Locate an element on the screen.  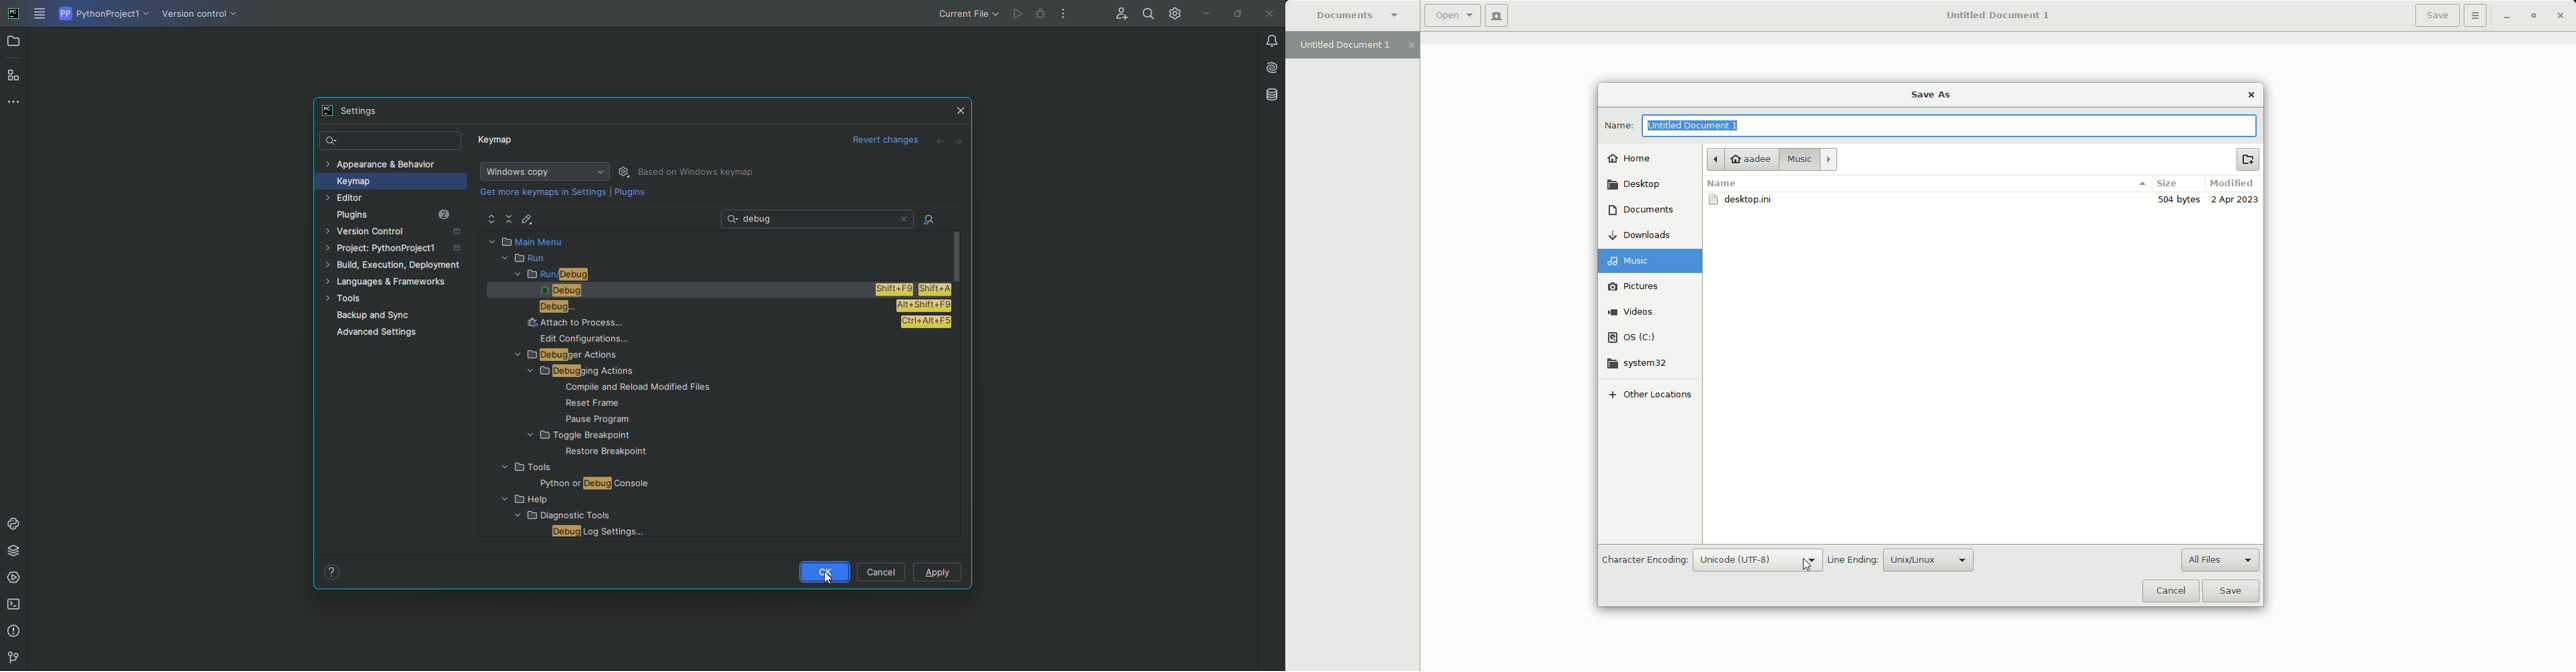
Project is located at coordinates (15, 43).